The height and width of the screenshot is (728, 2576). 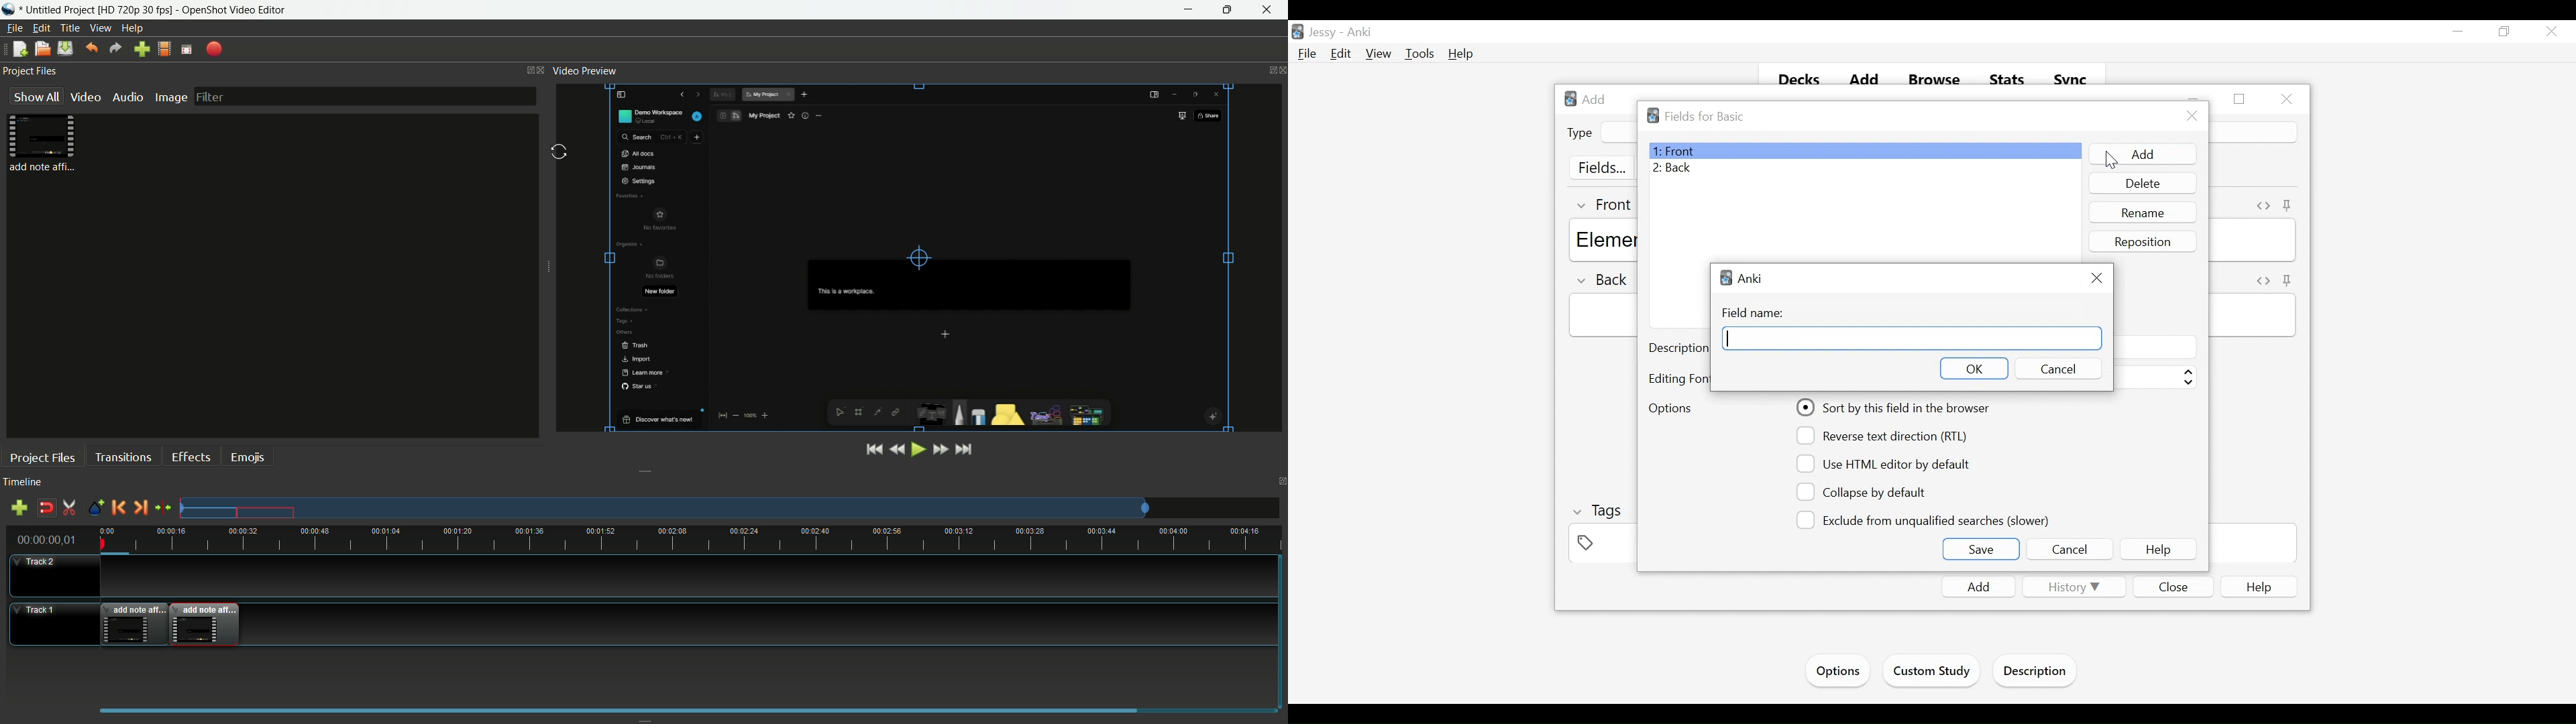 What do you see at coordinates (41, 48) in the screenshot?
I see `open file` at bounding box center [41, 48].